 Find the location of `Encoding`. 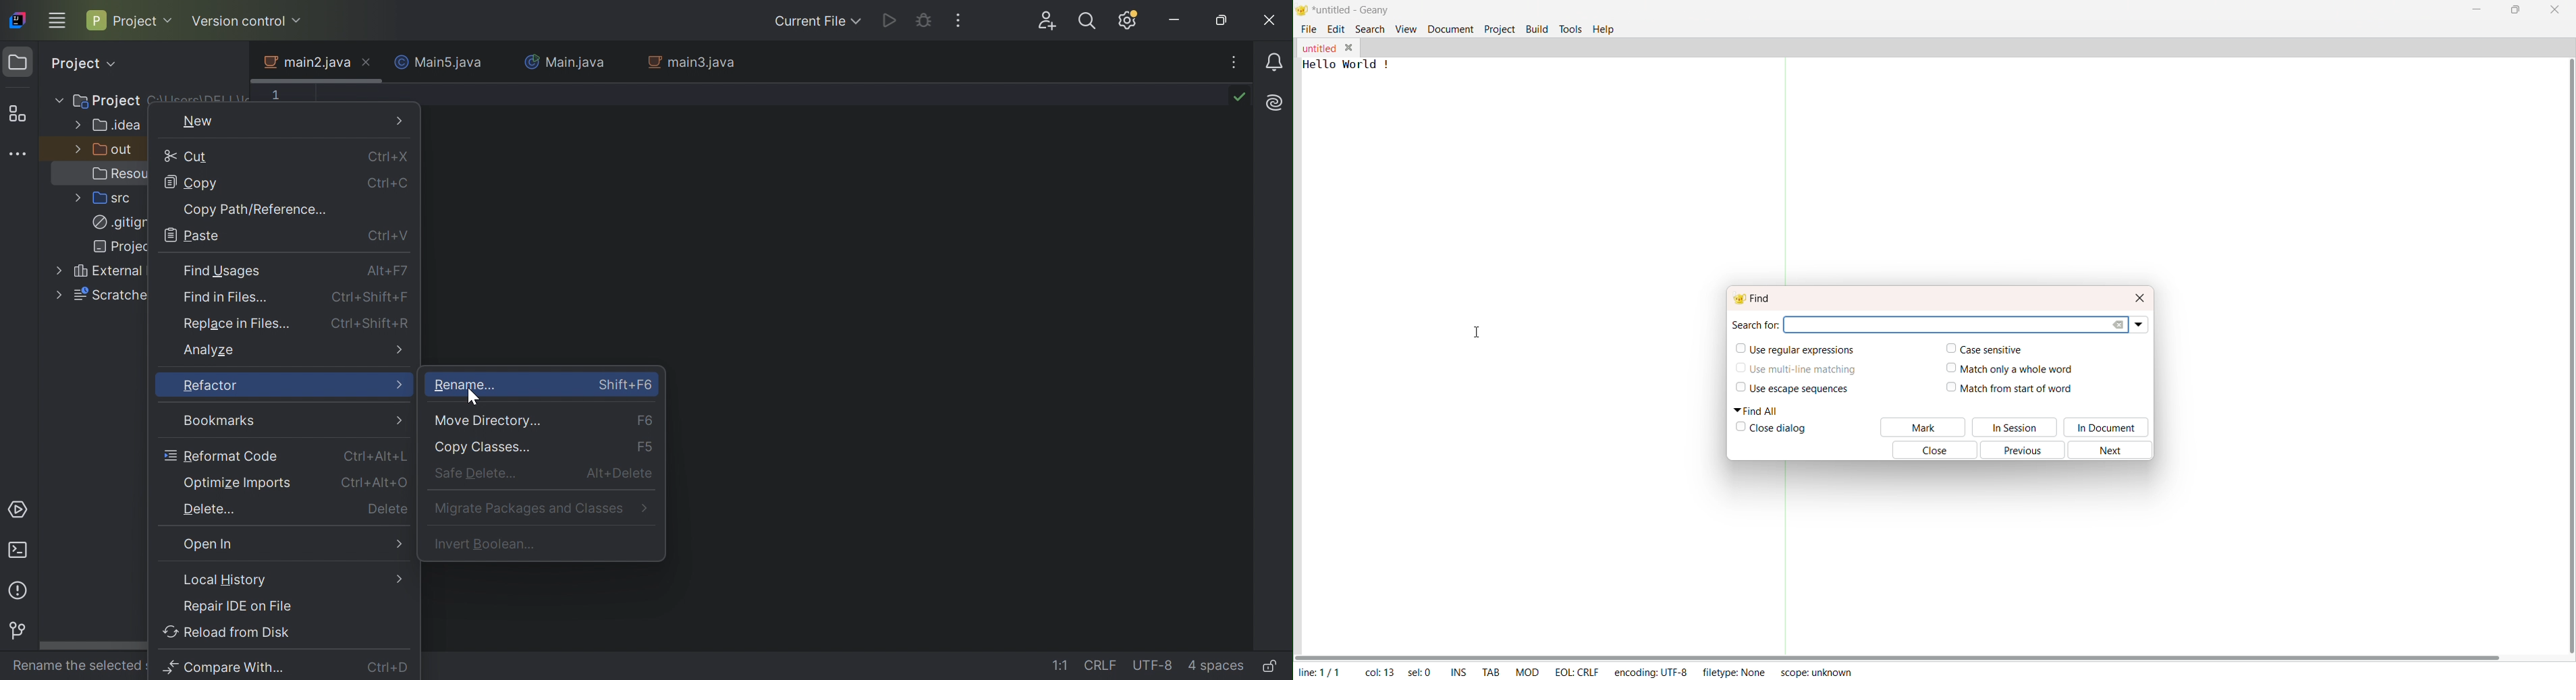

Encoding is located at coordinates (1650, 671).